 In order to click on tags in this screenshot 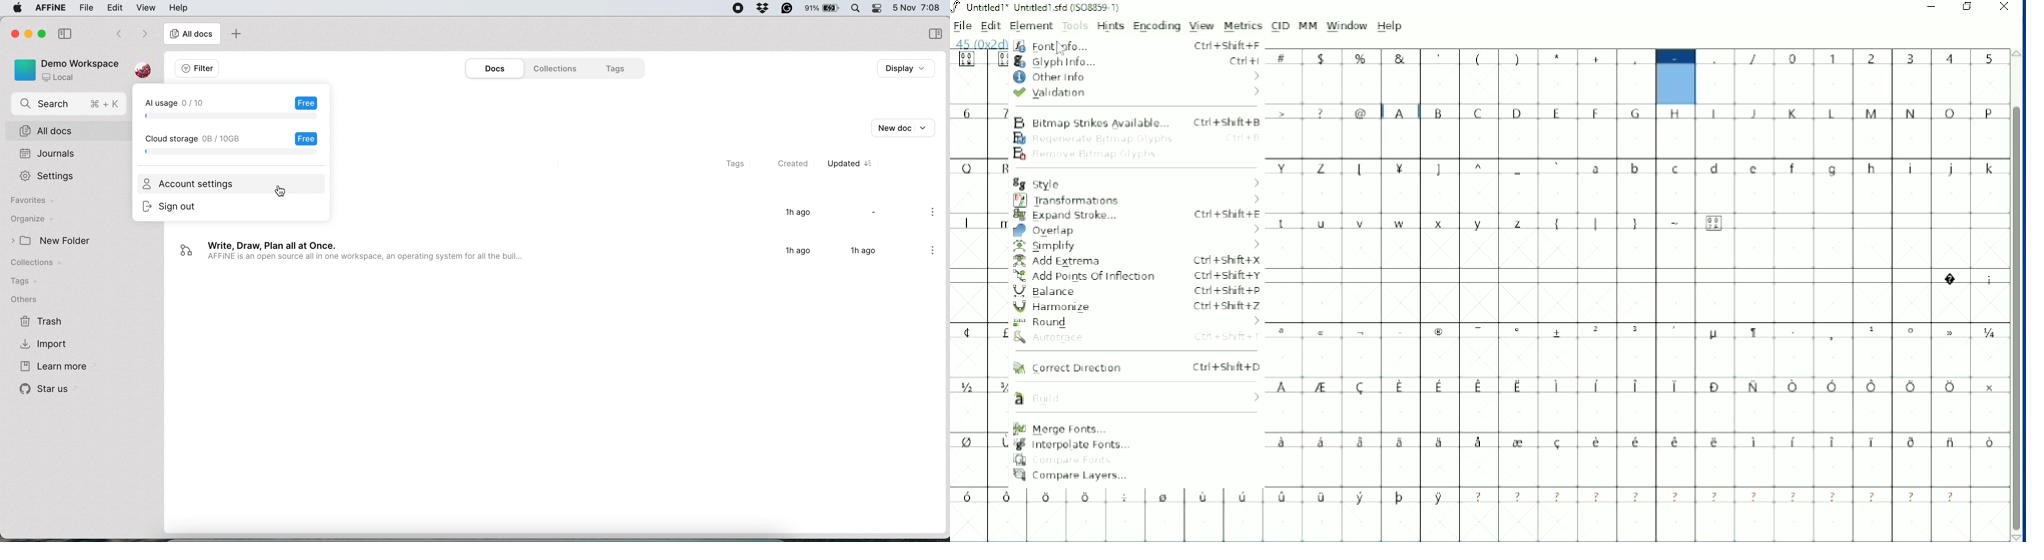, I will do `click(616, 68)`.